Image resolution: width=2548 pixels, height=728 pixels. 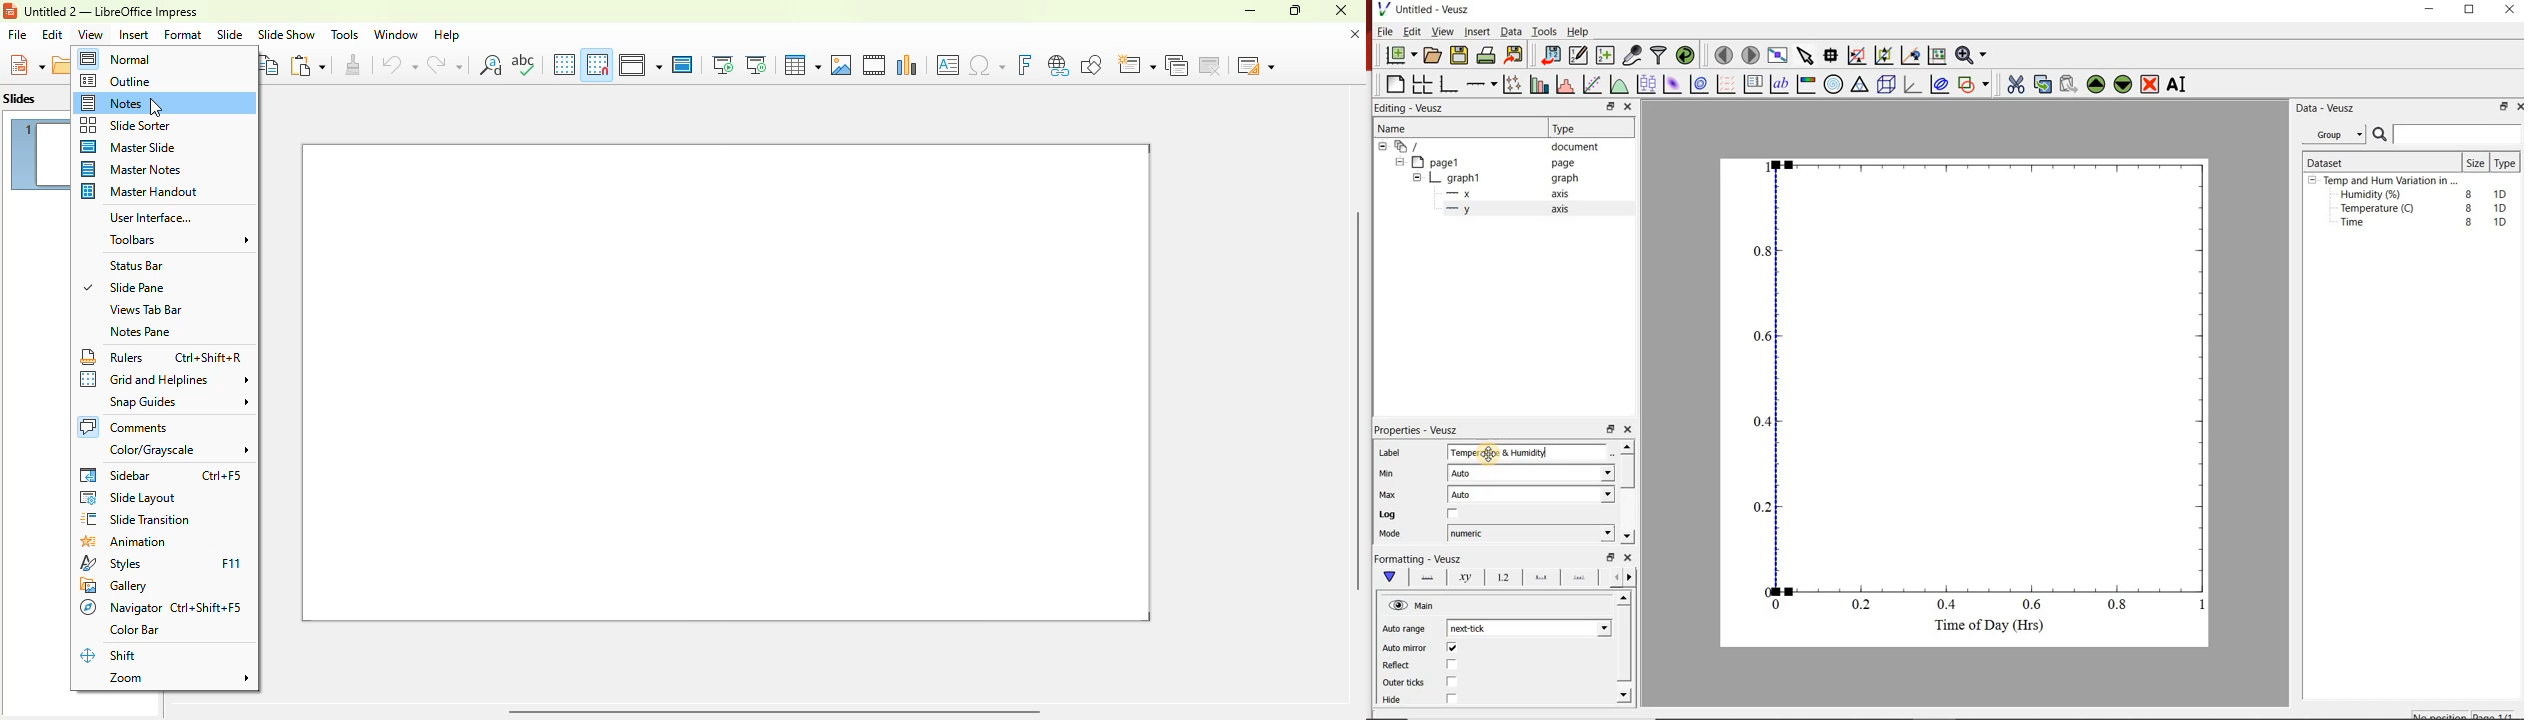 I want to click on Export to graphics format, so click(x=1516, y=54).